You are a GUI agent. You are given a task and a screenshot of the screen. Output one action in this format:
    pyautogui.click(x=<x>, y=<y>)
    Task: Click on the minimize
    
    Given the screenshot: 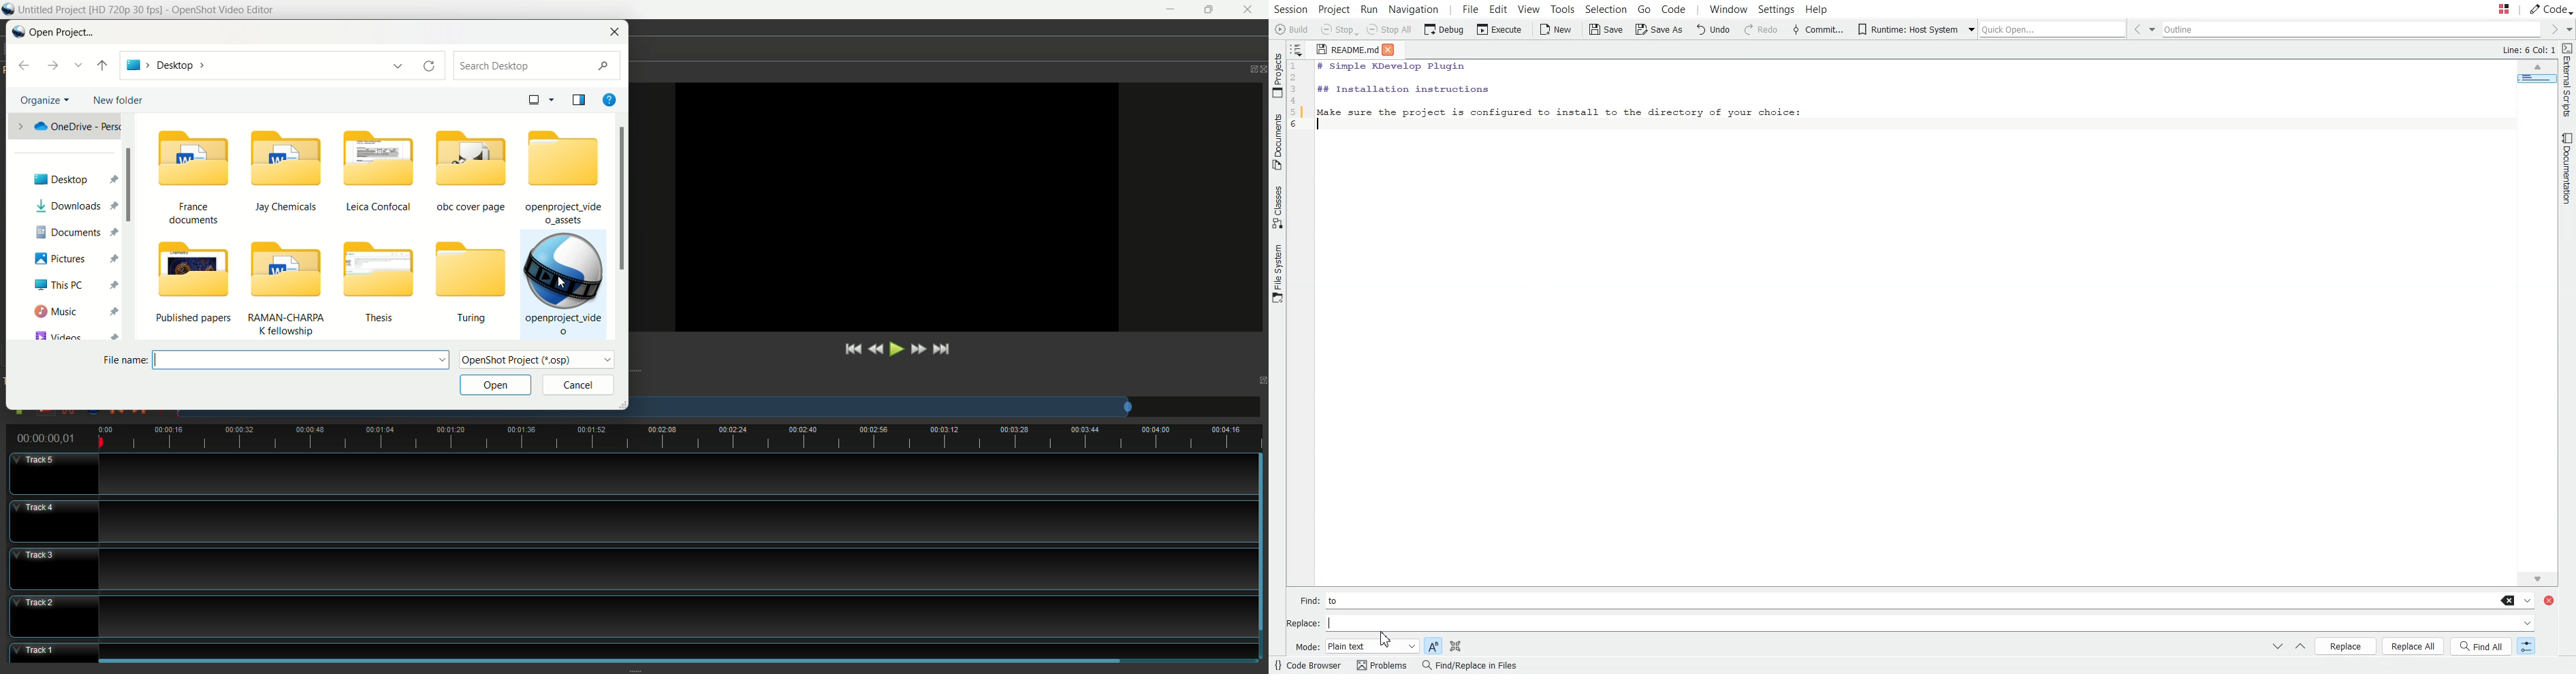 What is the action you would take?
    pyautogui.click(x=1168, y=10)
    